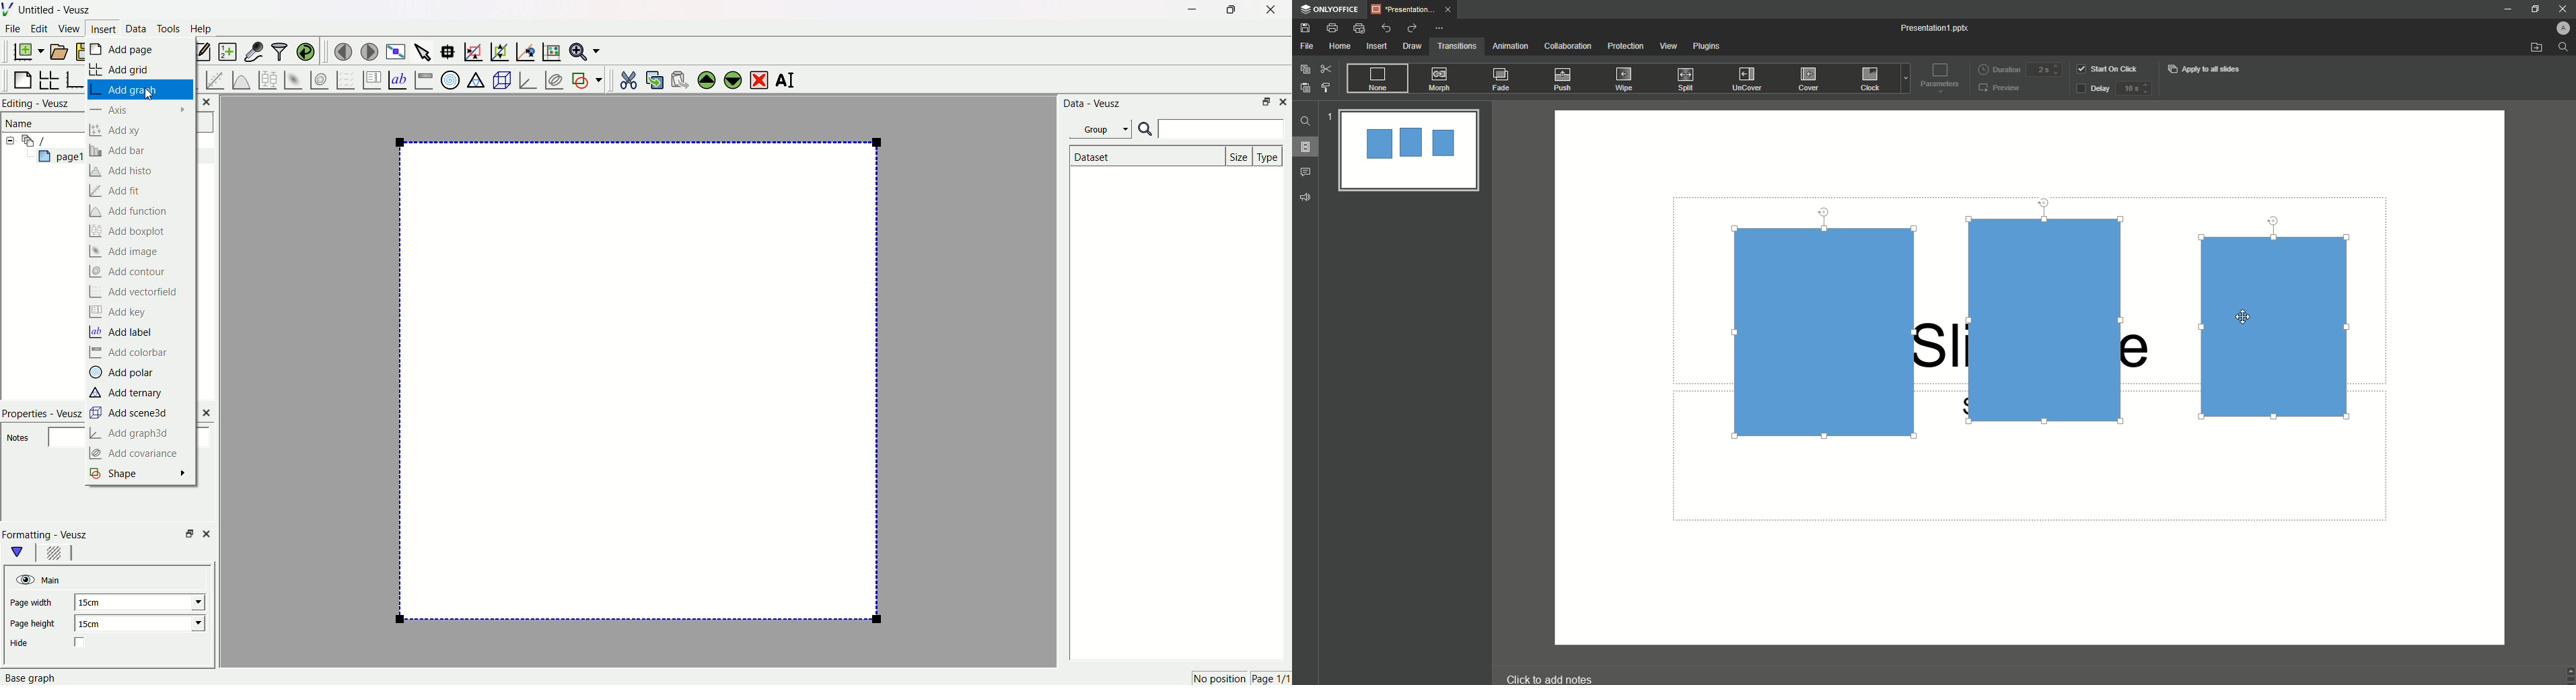  What do you see at coordinates (1284, 102) in the screenshot?
I see `Close` at bounding box center [1284, 102].